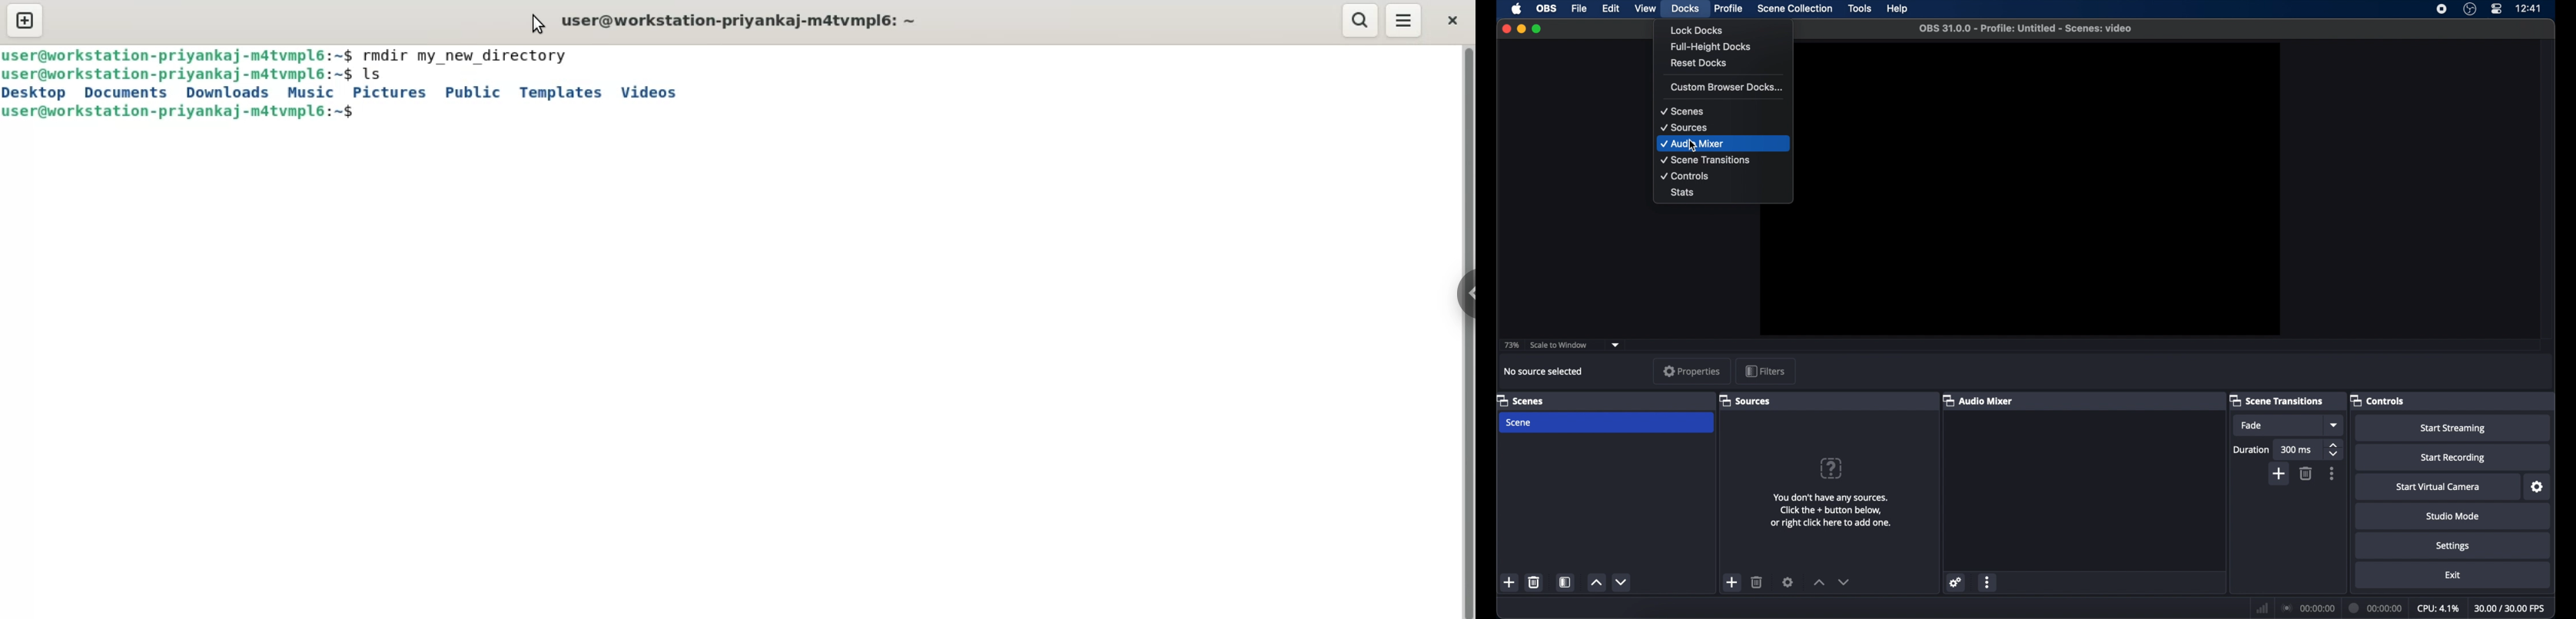  Describe the element at coordinates (1610, 8) in the screenshot. I see `edit` at that location.